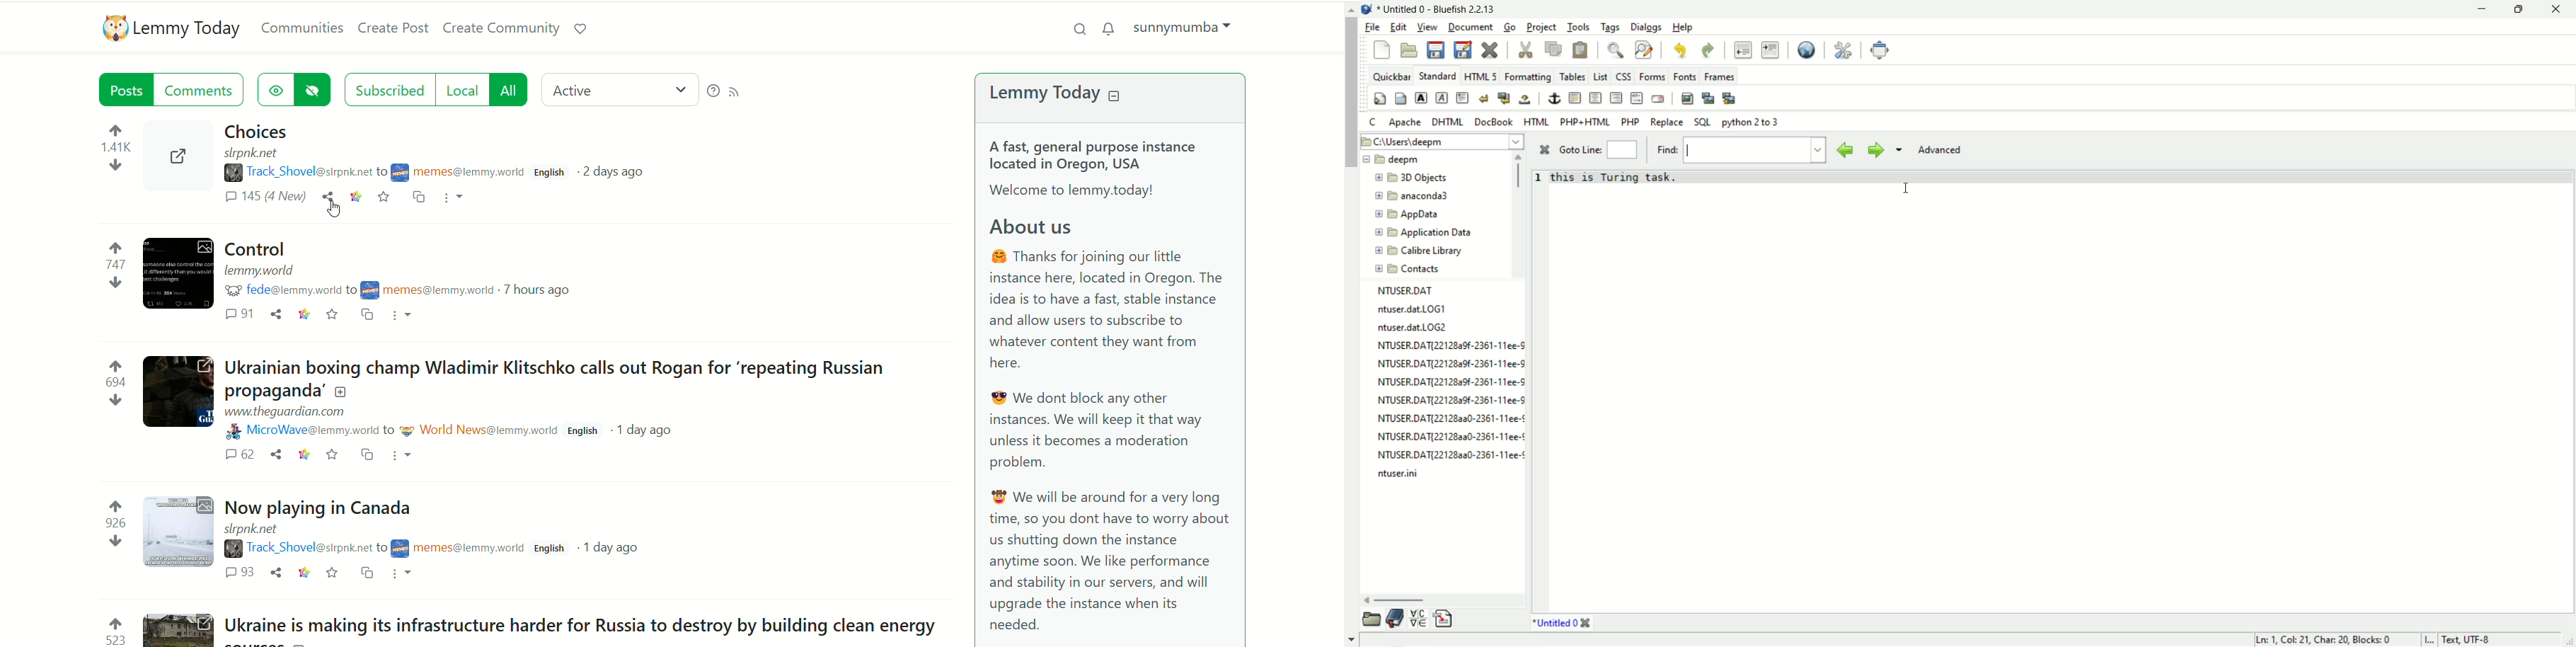 The width and height of the screenshot is (2576, 672). What do you see at coordinates (1553, 49) in the screenshot?
I see `copy` at bounding box center [1553, 49].